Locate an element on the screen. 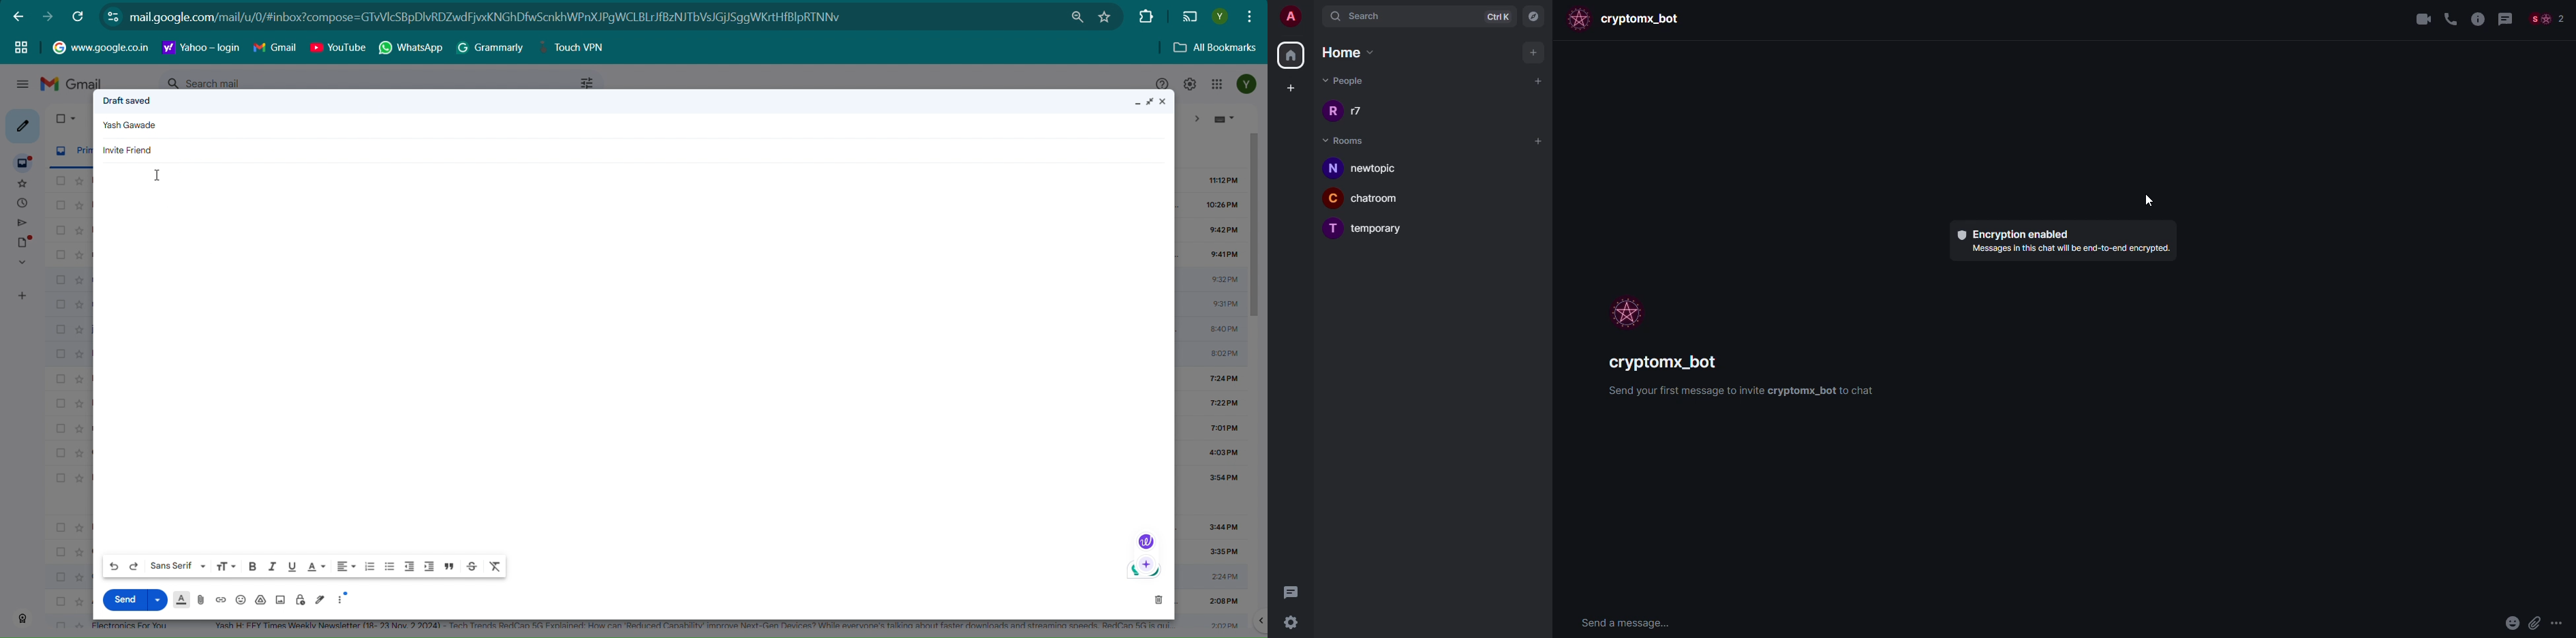 The height and width of the screenshot is (644, 2576). Bold is located at coordinates (252, 565).